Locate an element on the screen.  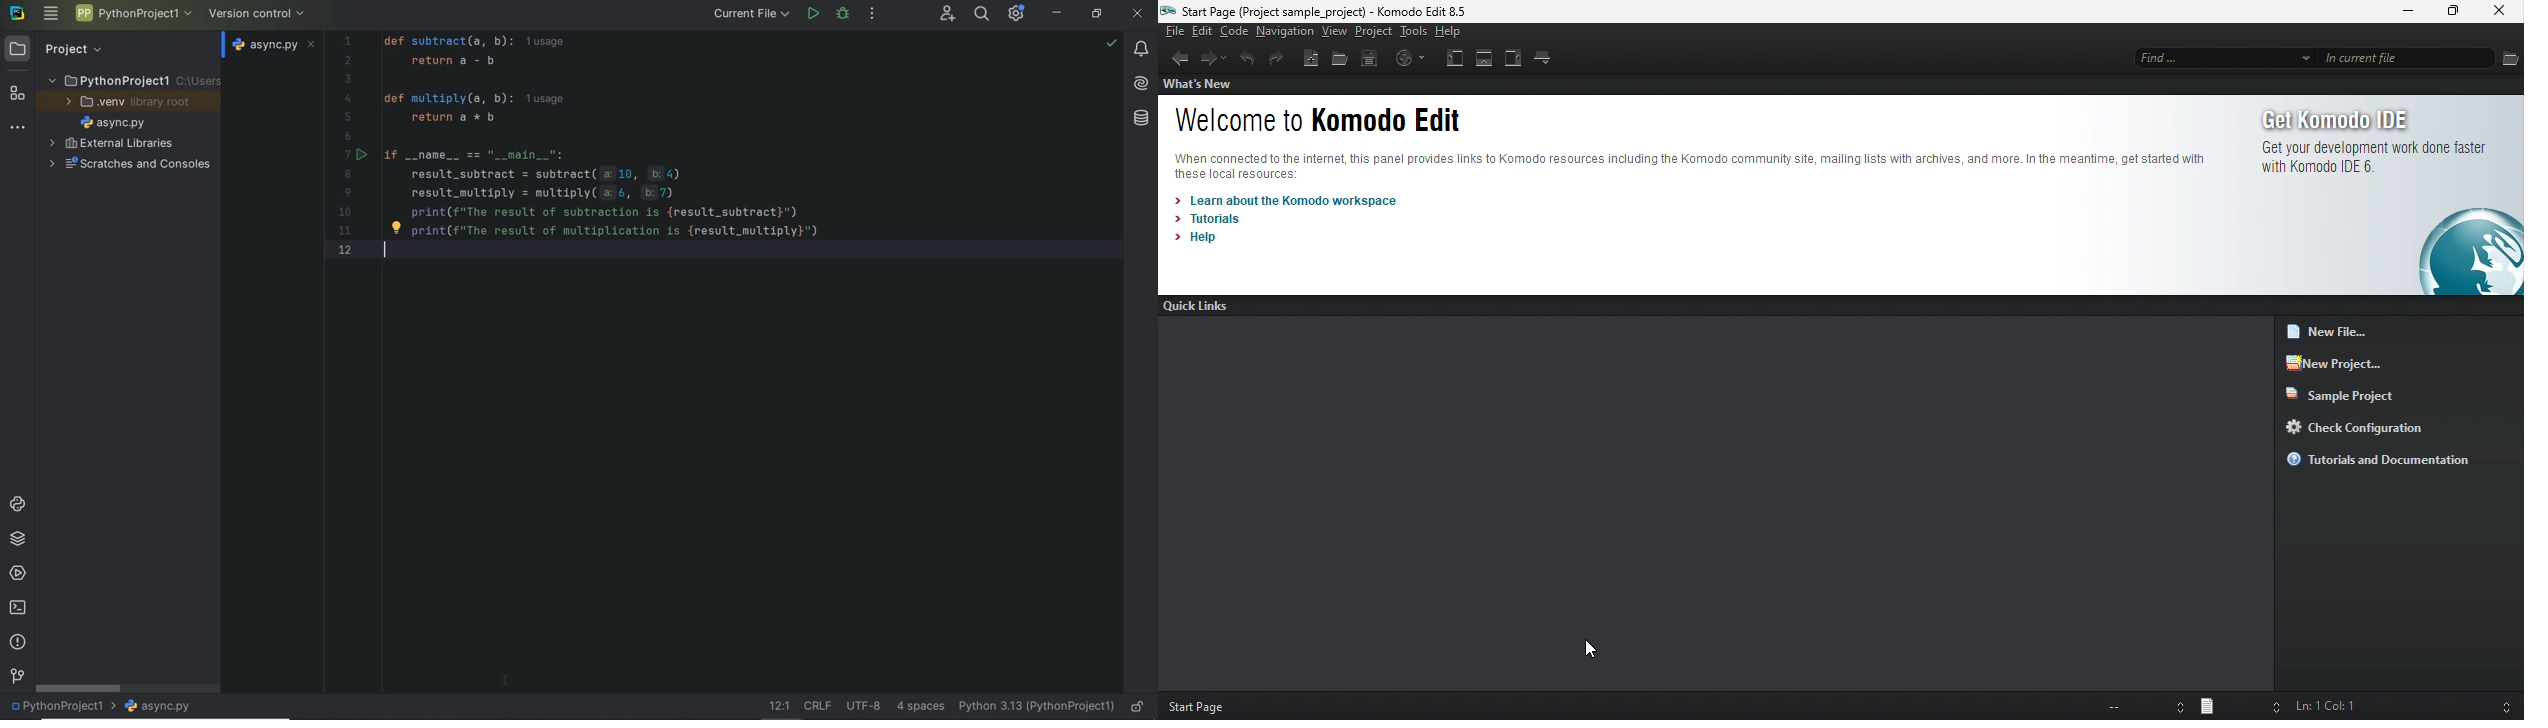
help is located at coordinates (1450, 30).